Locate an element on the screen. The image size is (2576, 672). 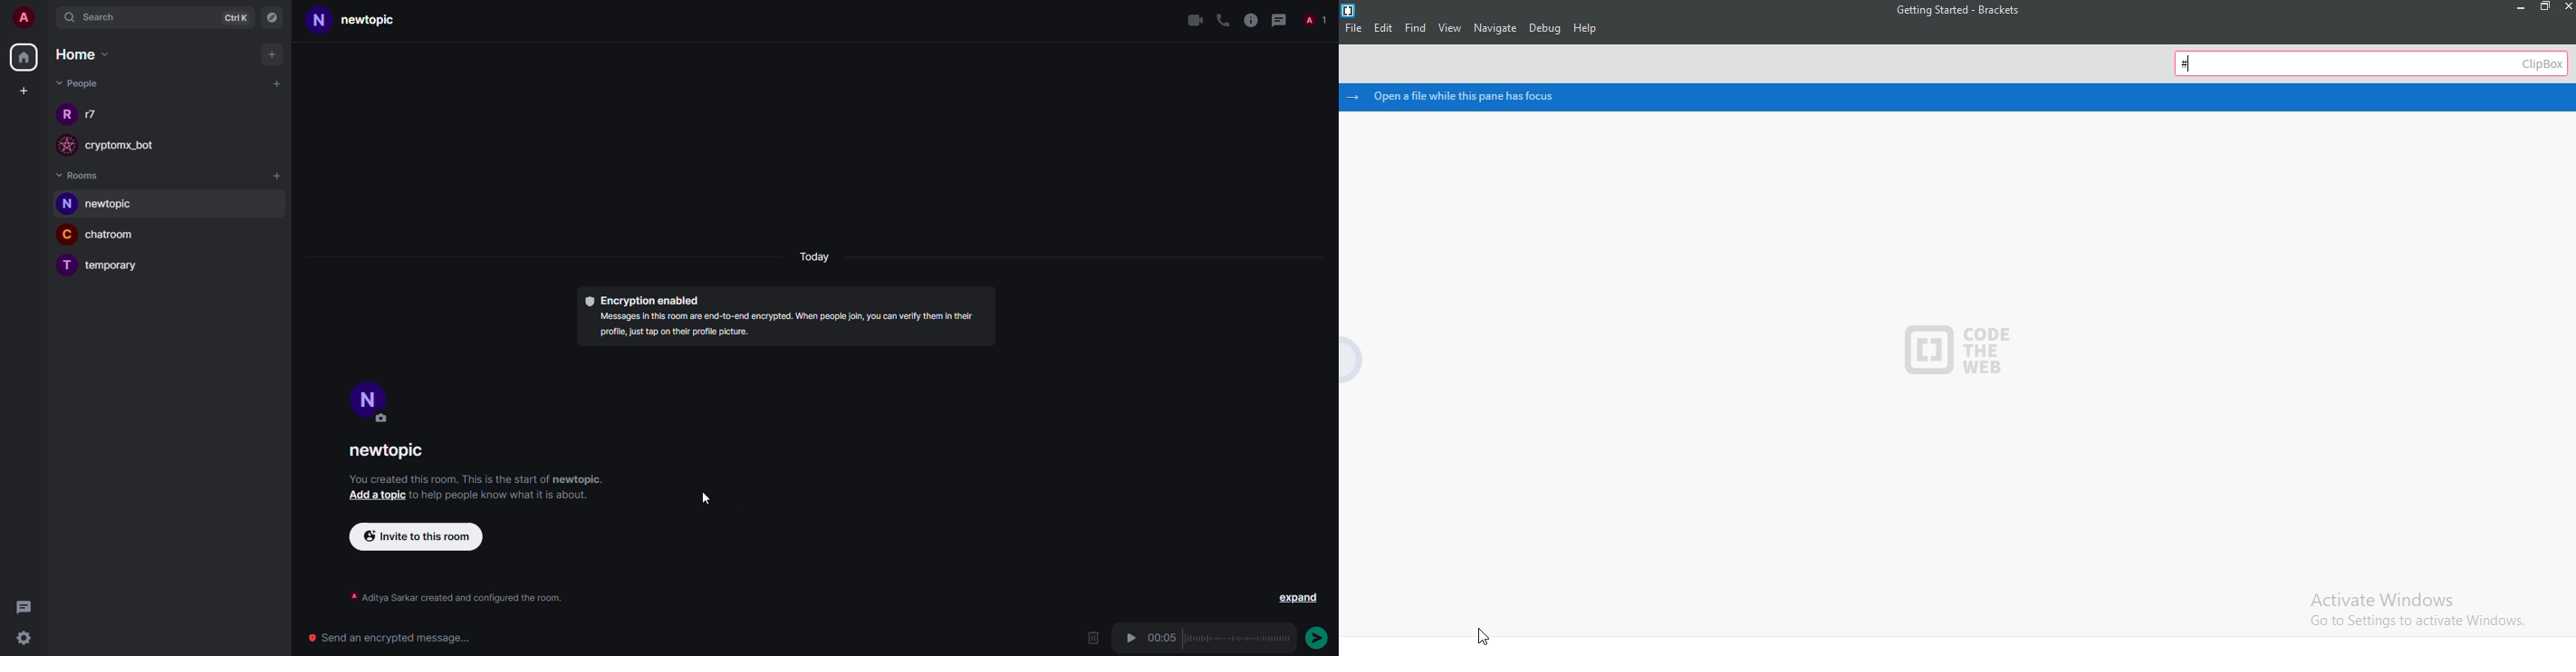
rooms is located at coordinates (84, 175).